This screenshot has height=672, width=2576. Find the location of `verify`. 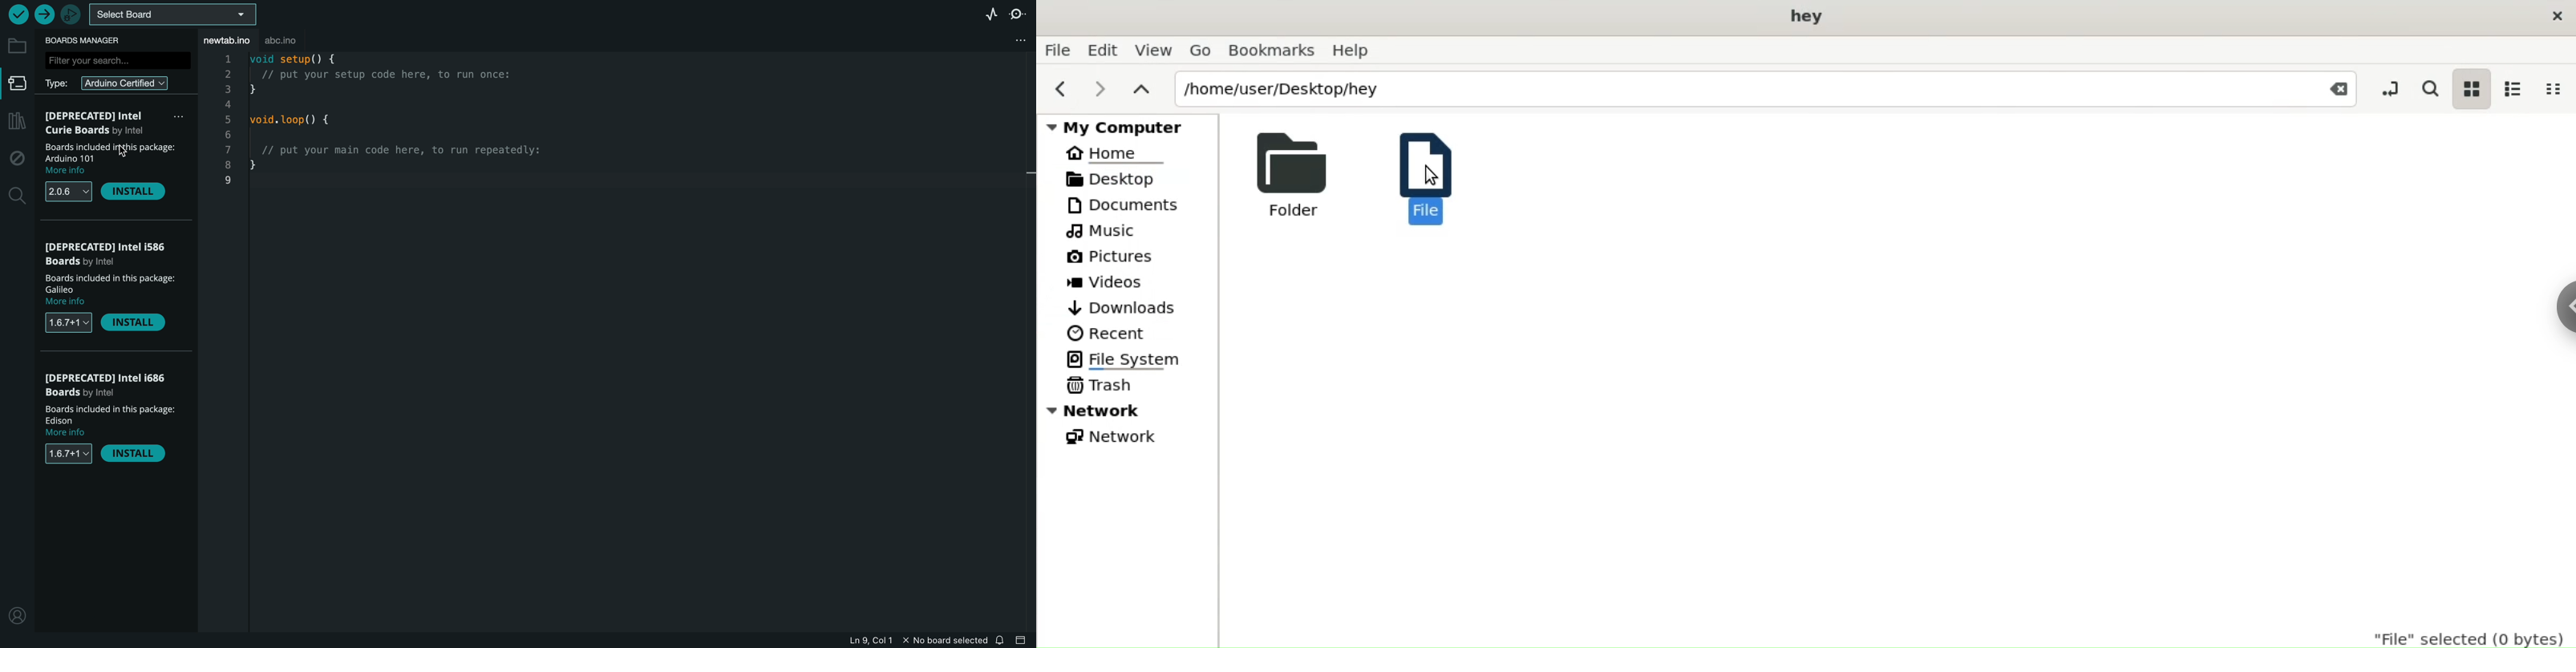

verify is located at coordinates (18, 14).